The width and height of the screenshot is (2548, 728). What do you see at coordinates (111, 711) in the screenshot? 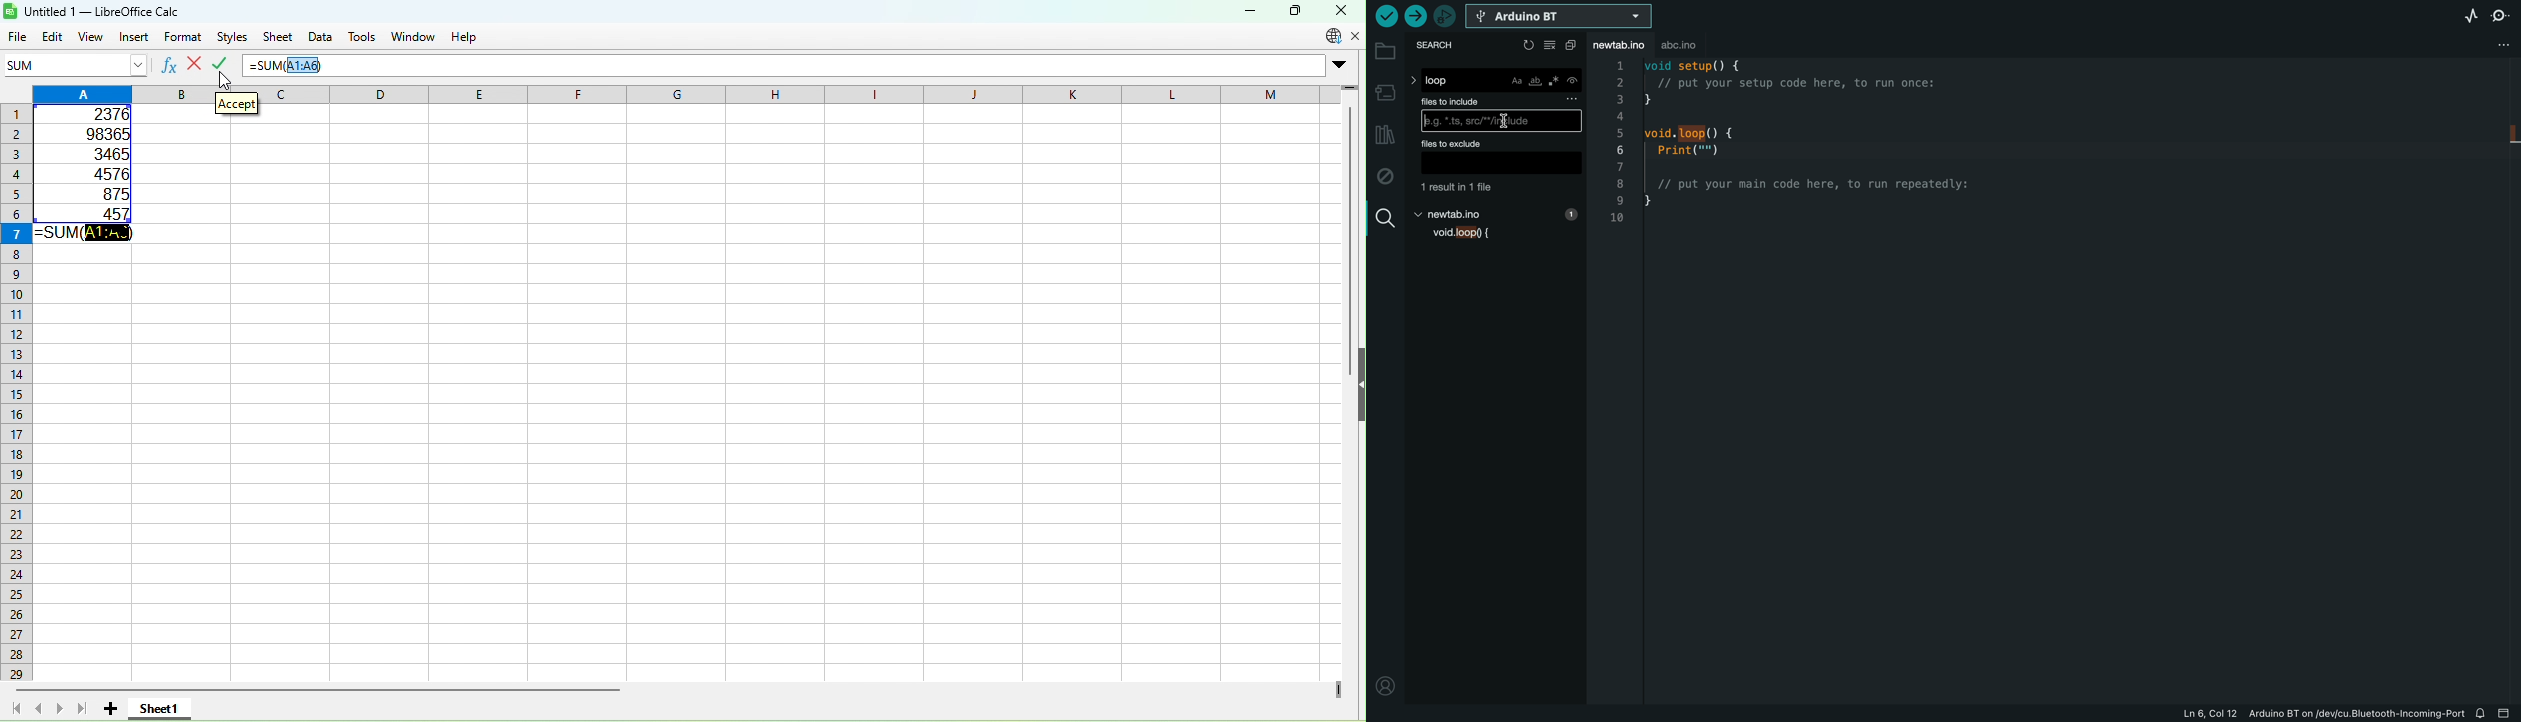
I see `Add new sheet` at bounding box center [111, 711].